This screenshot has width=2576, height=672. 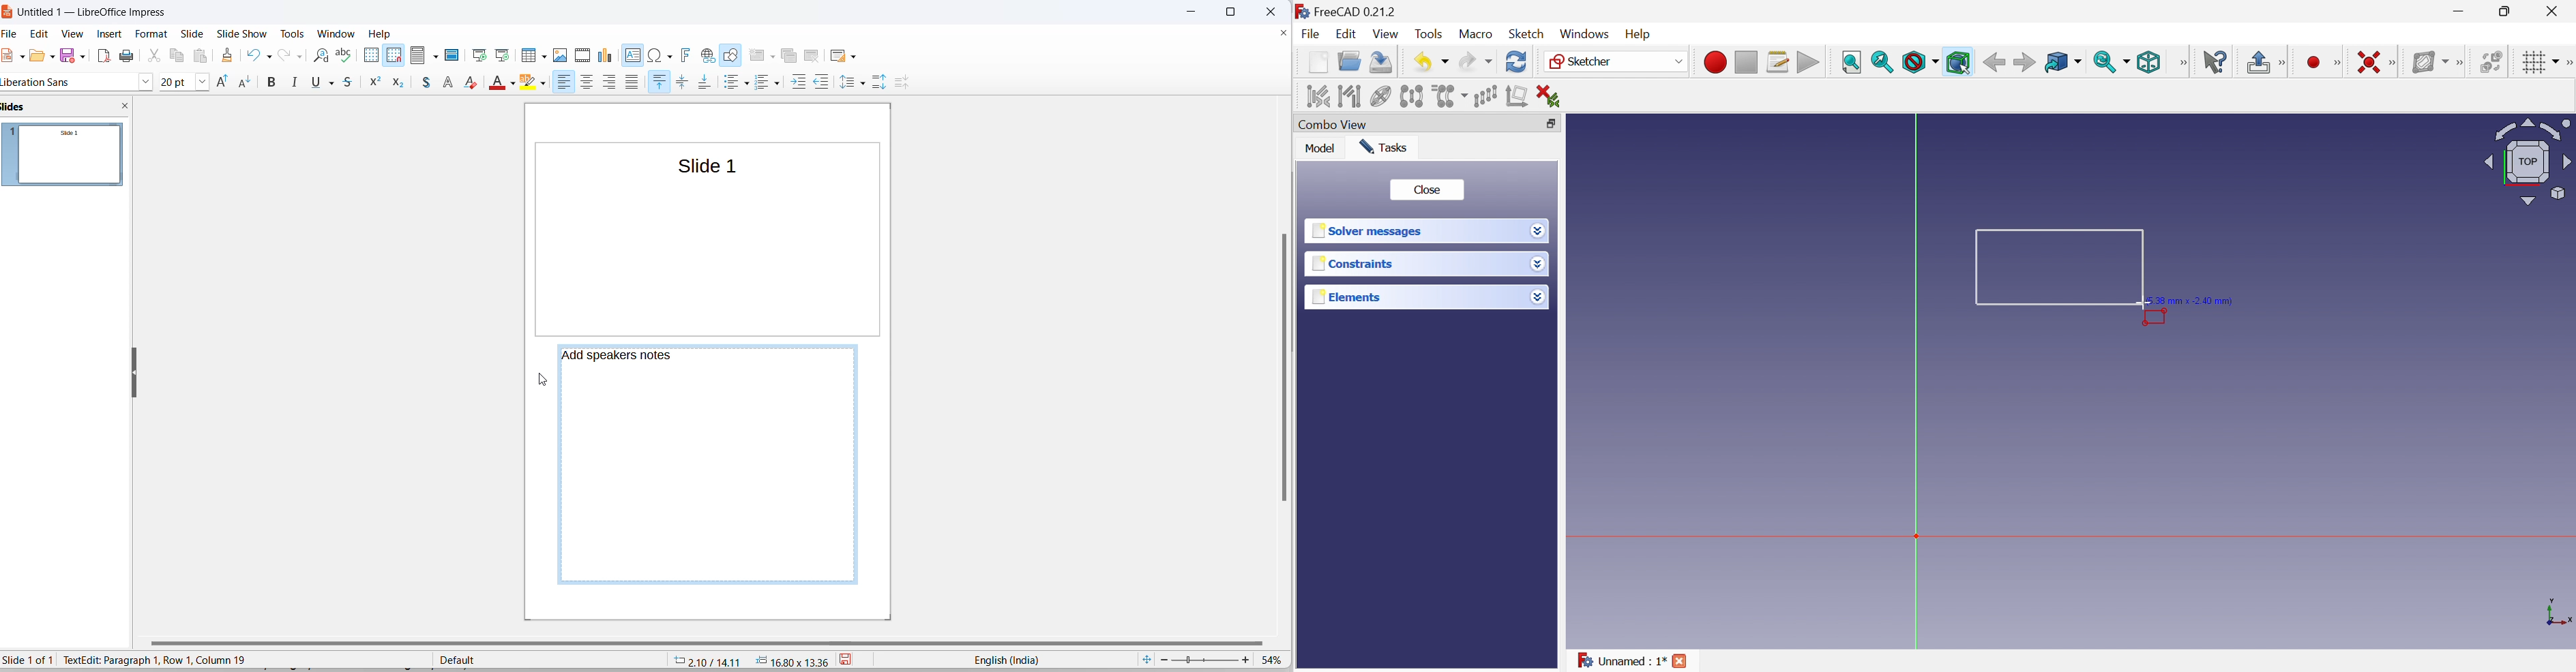 I want to click on insert hyperlinks, so click(x=709, y=55).